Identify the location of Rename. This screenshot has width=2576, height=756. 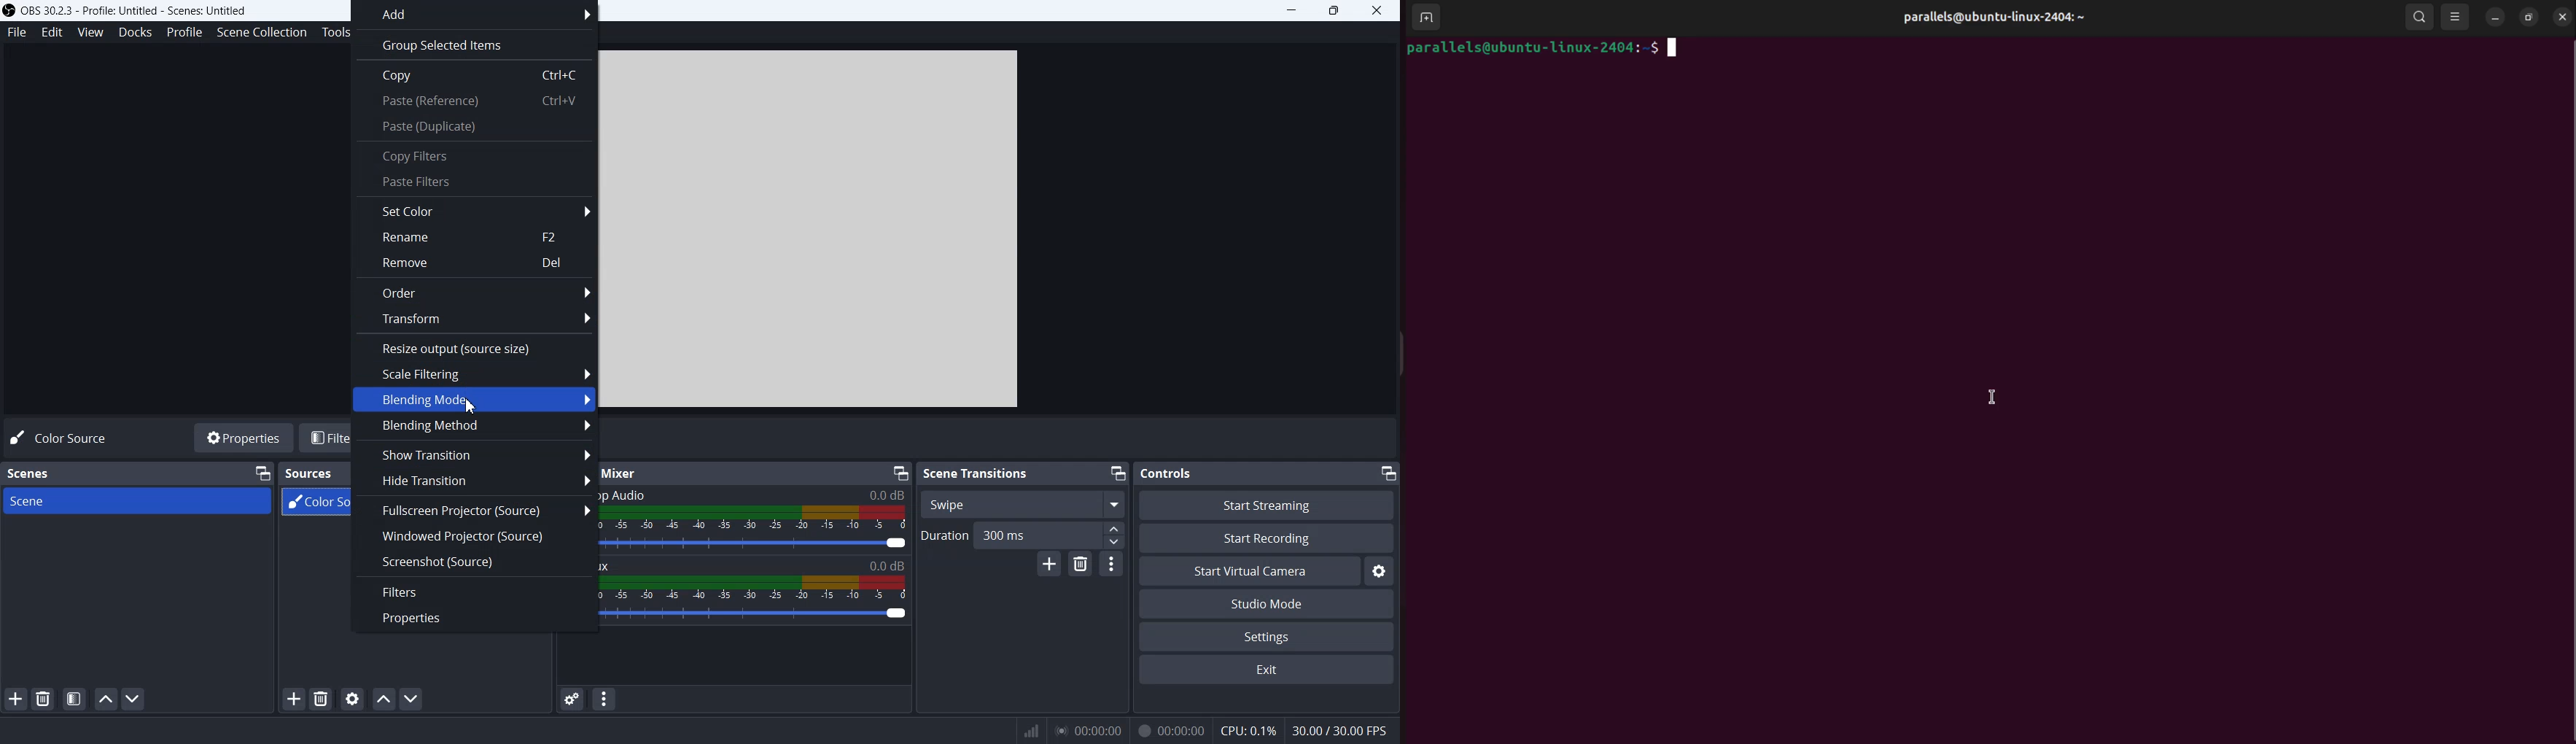
(475, 239).